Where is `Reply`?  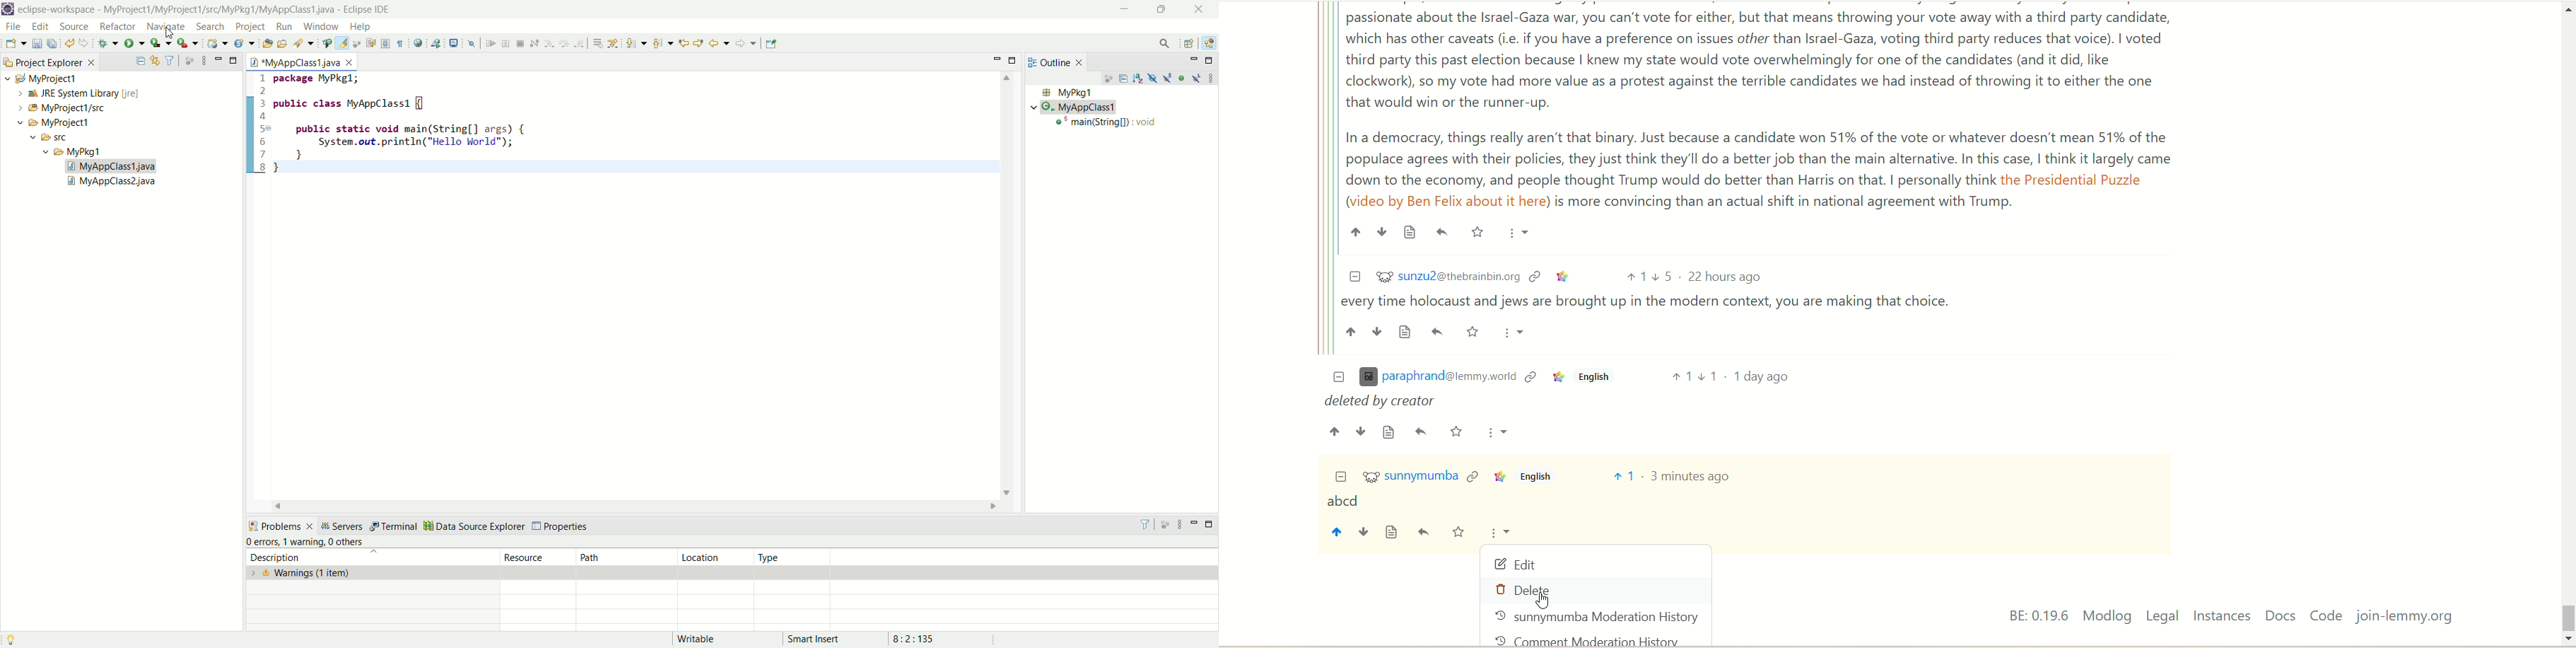 Reply is located at coordinates (1443, 232).